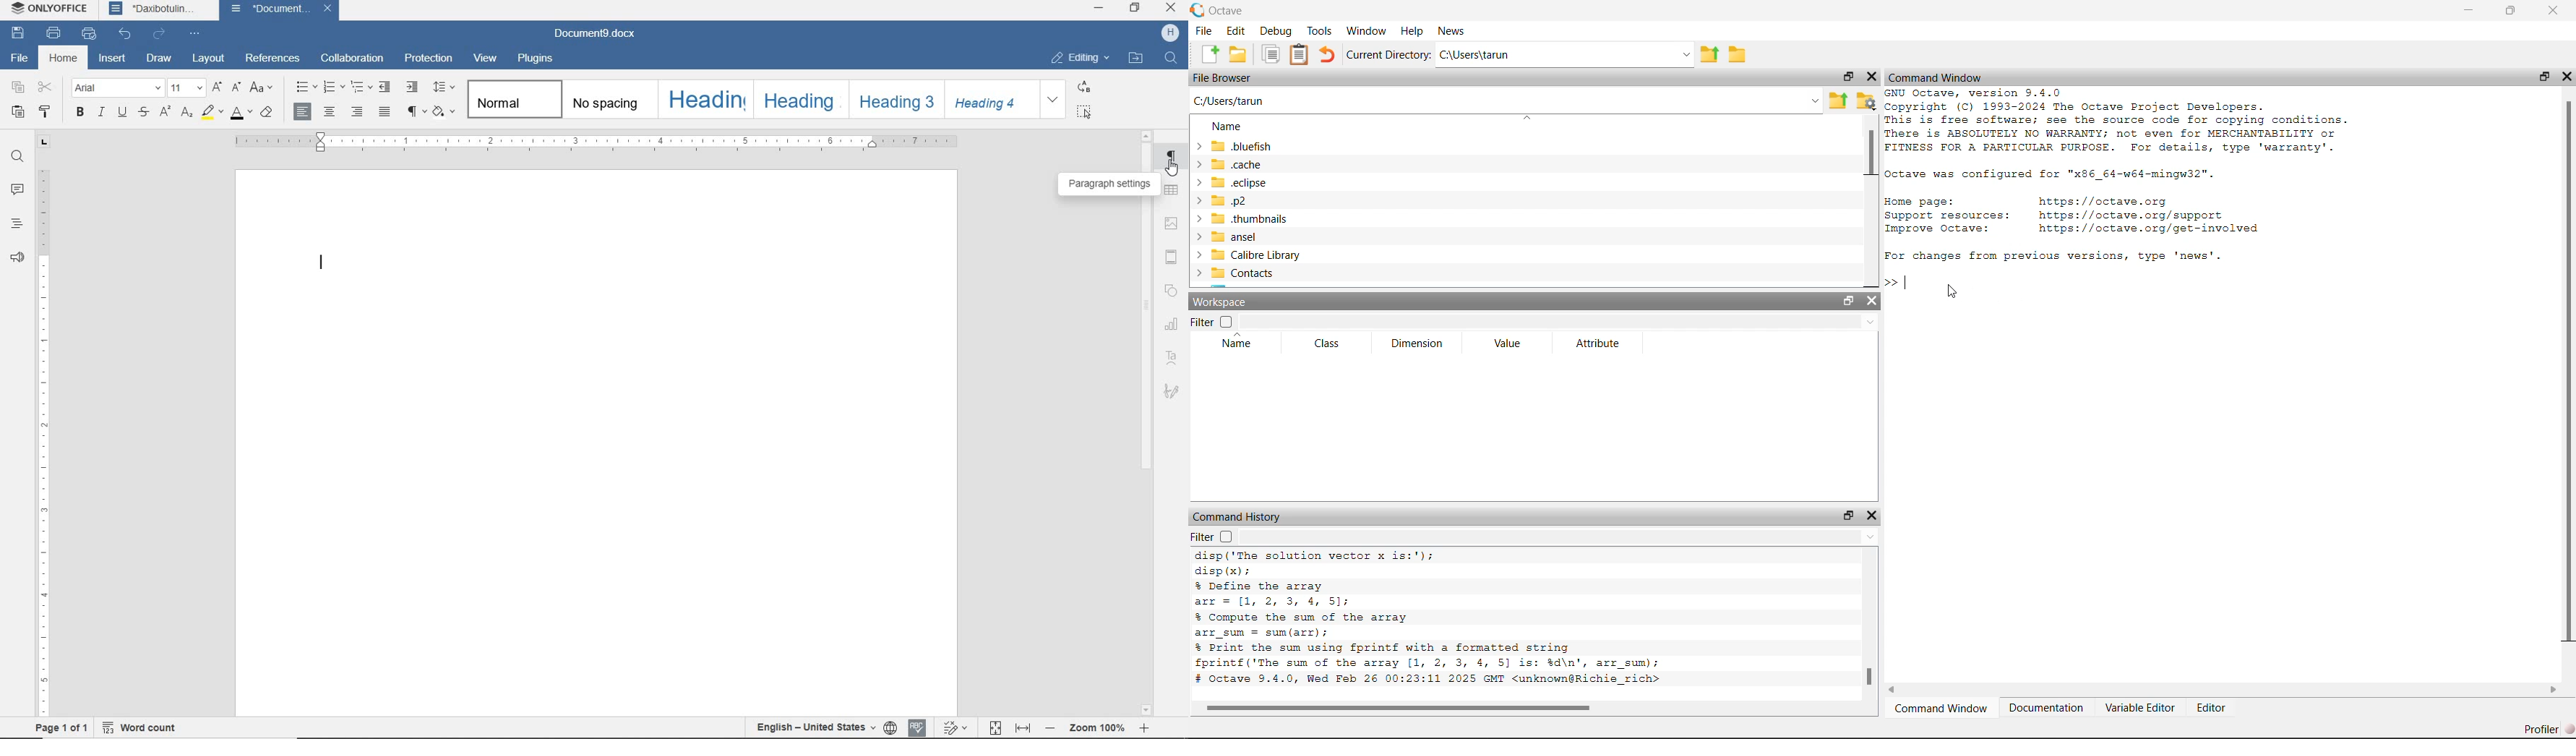 The image size is (2576, 756). What do you see at coordinates (1172, 394) in the screenshot?
I see `signature` at bounding box center [1172, 394].